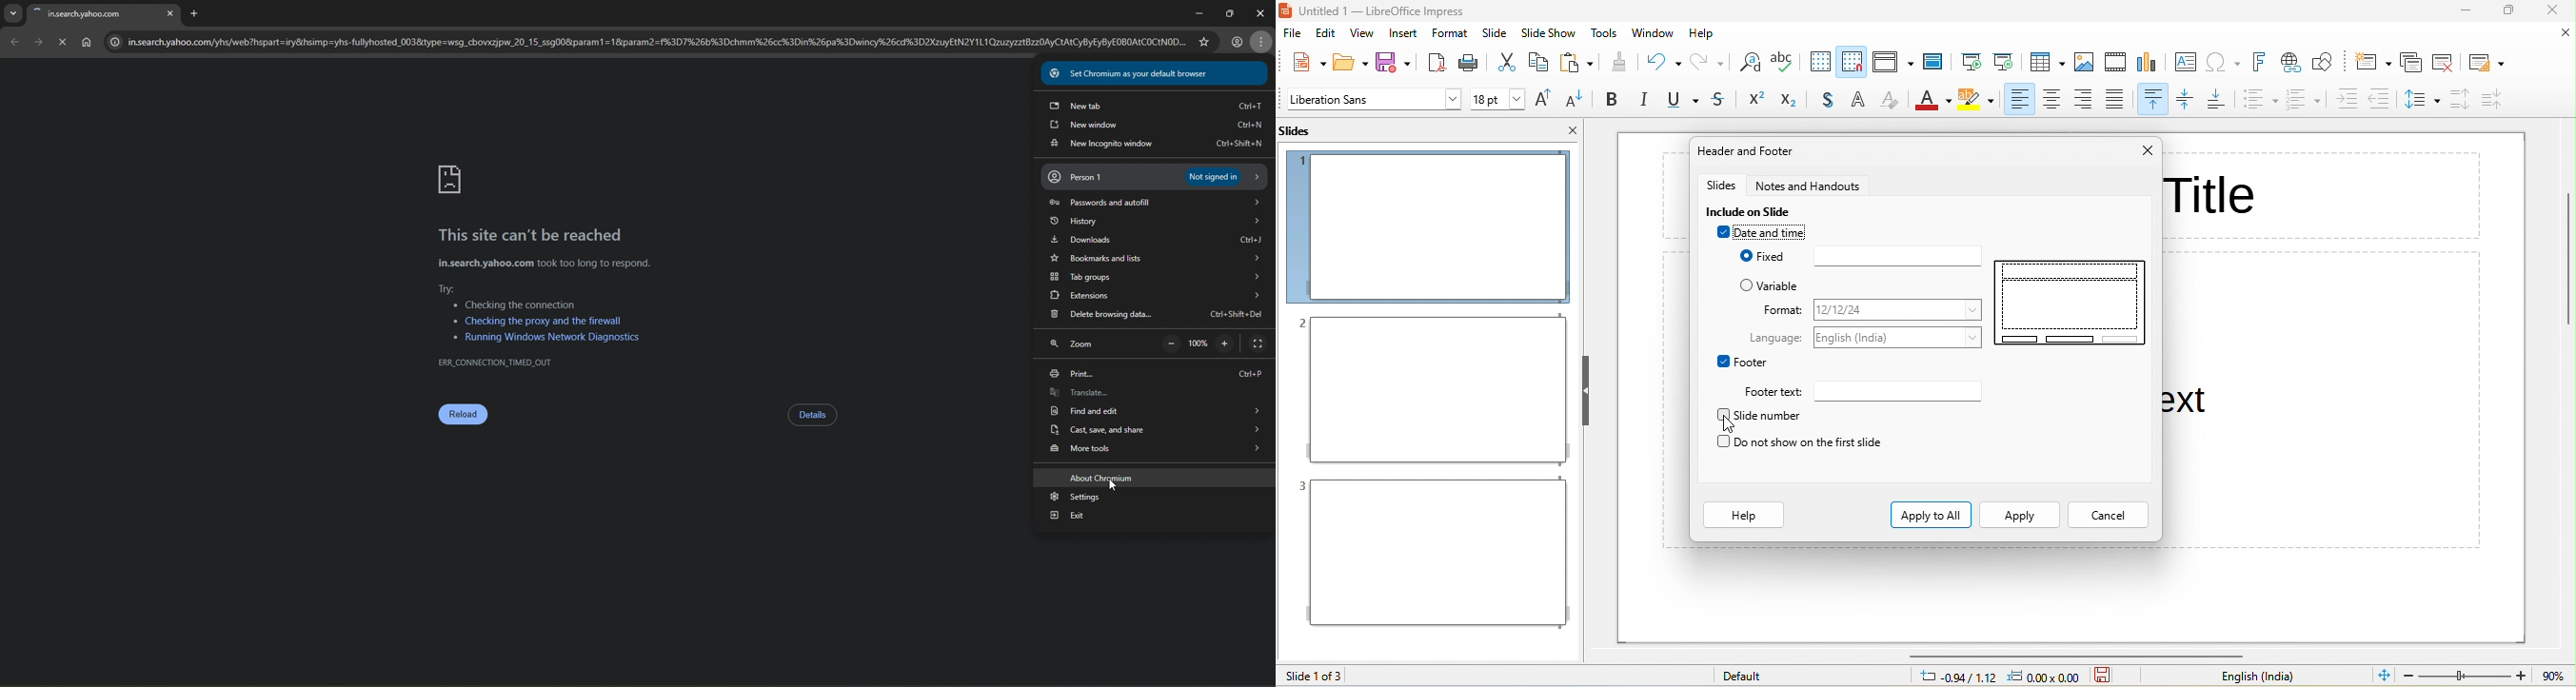 The image size is (2576, 700). Describe the element at coordinates (2212, 192) in the screenshot. I see `Title` at that location.